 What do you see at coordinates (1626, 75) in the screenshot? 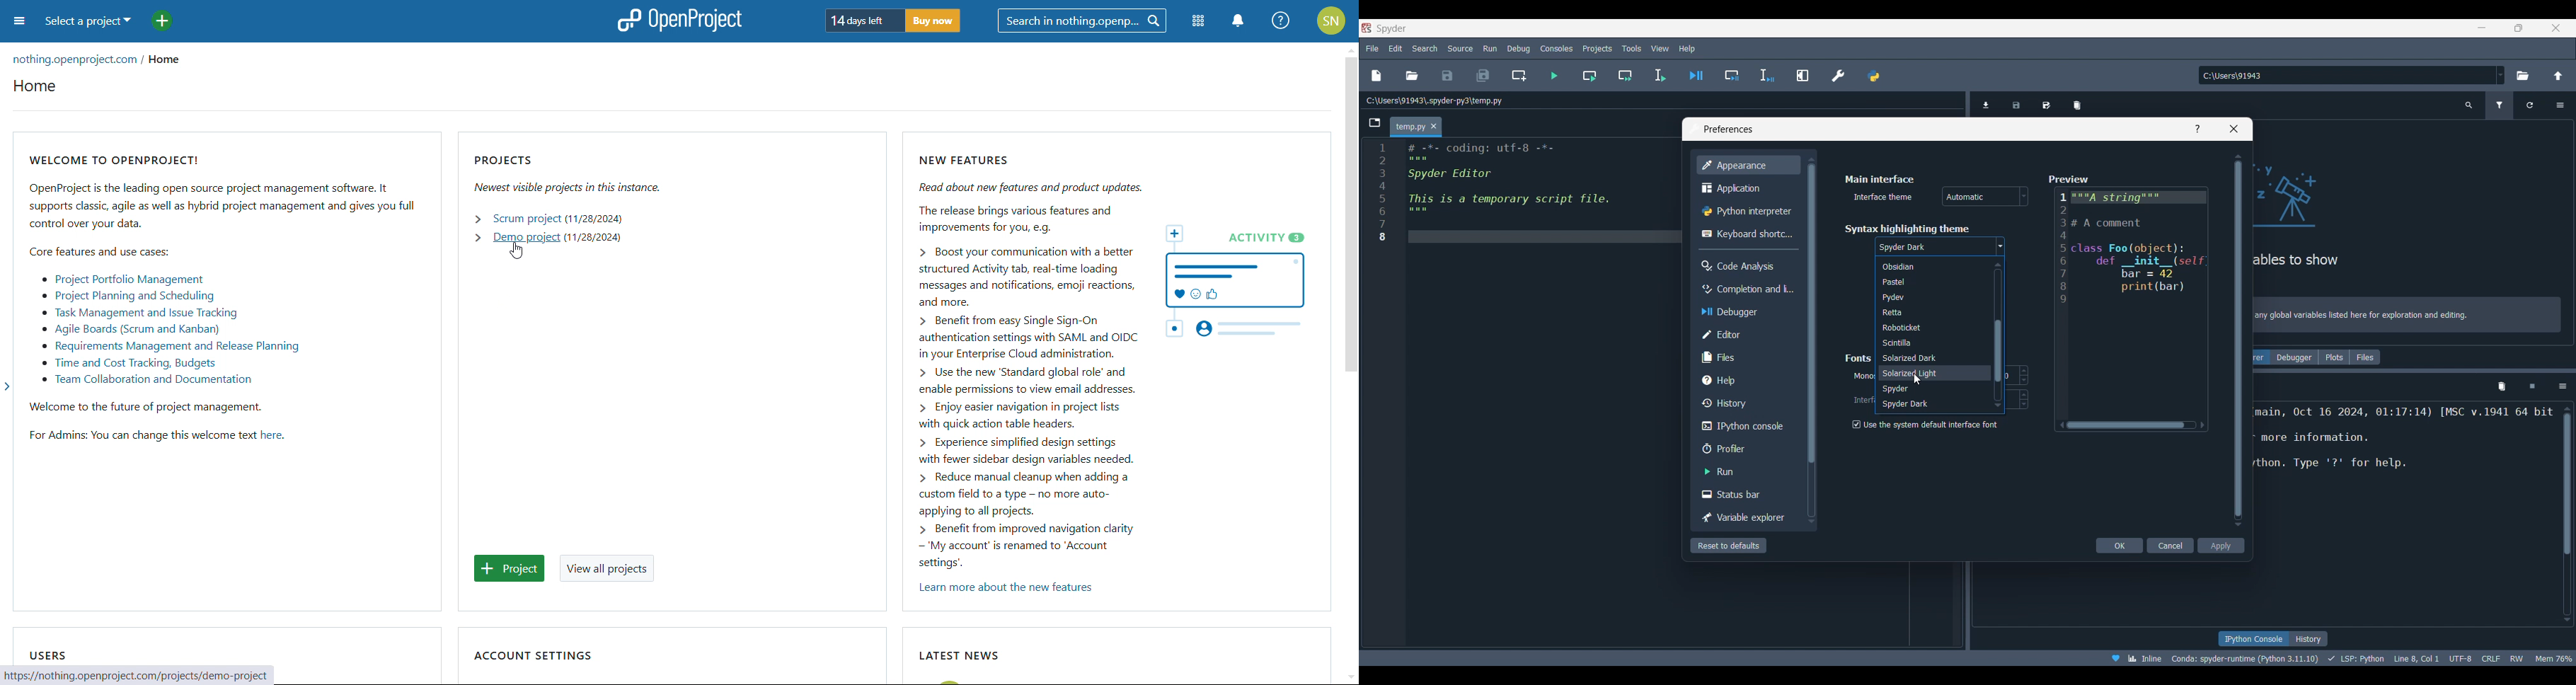
I see `Run current cell and go to next` at bounding box center [1626, 75].